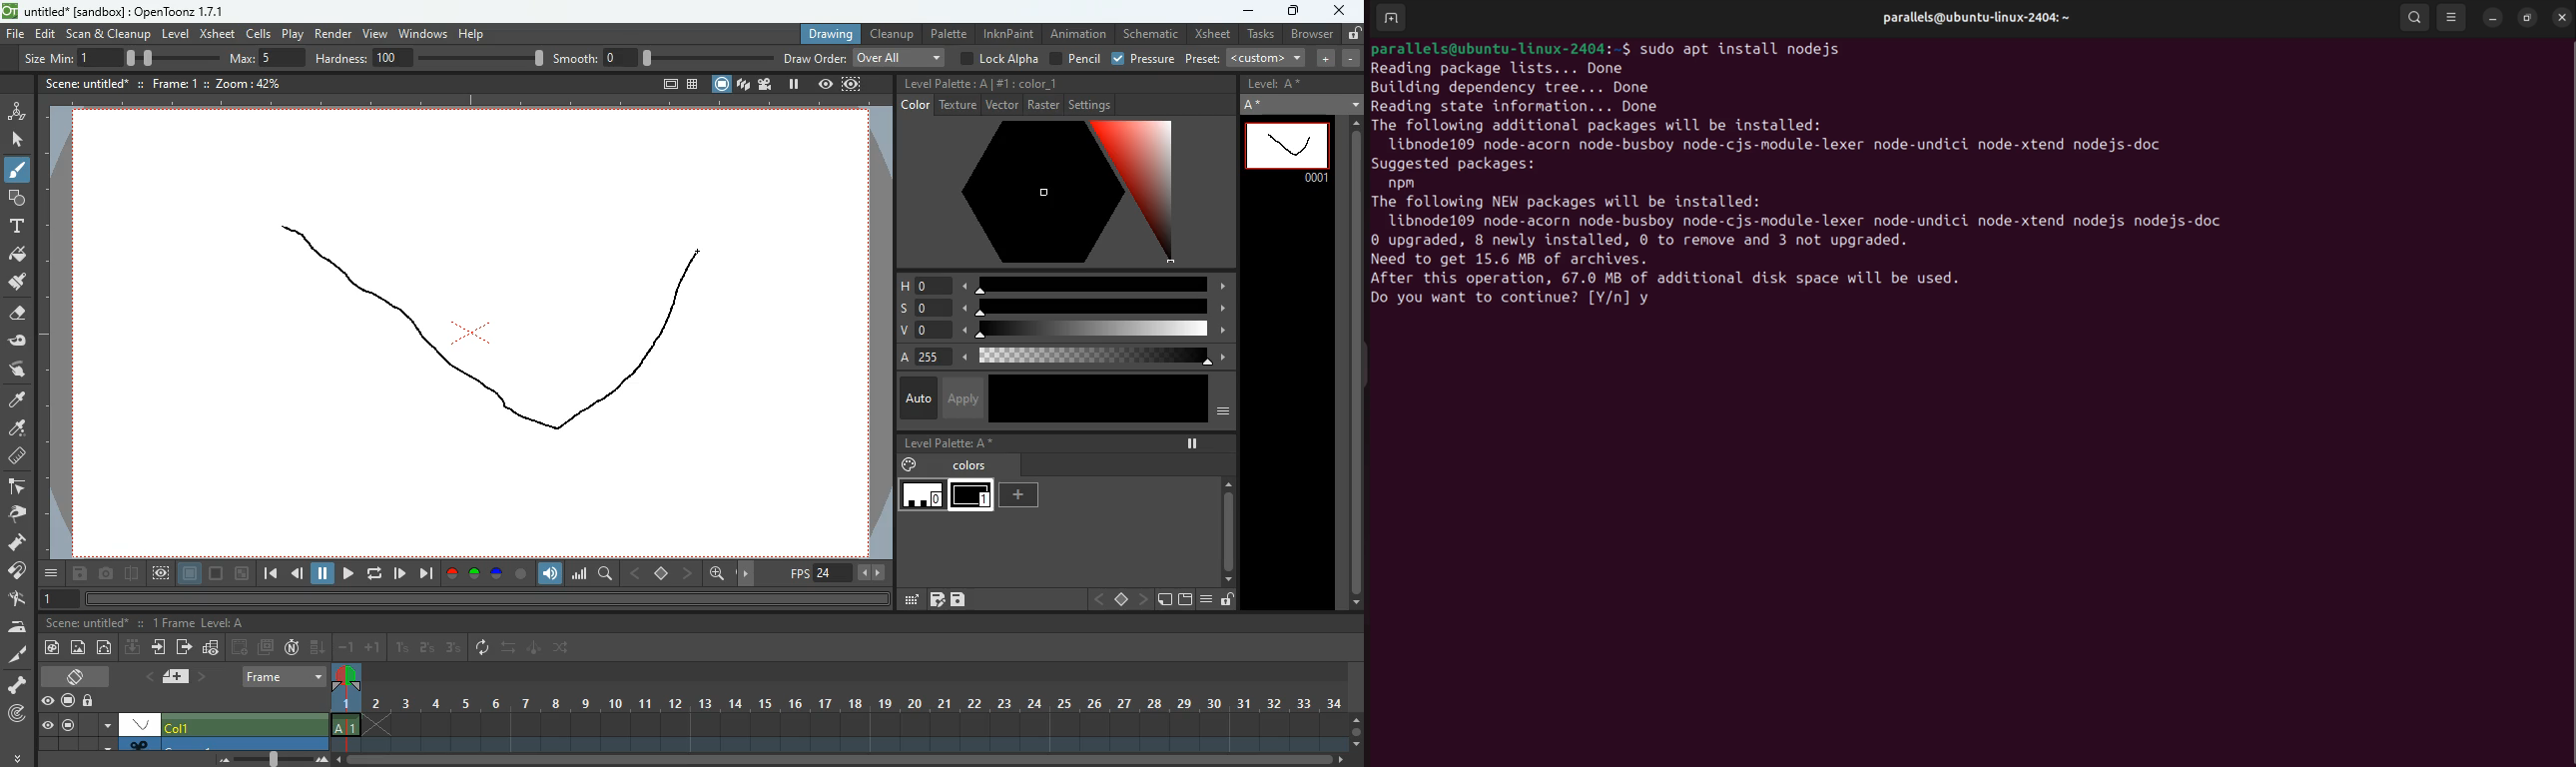  What do you see at coordinates (1043, 104) in the screenshot?
I see `Raster` at bounding box center [1043, 104].